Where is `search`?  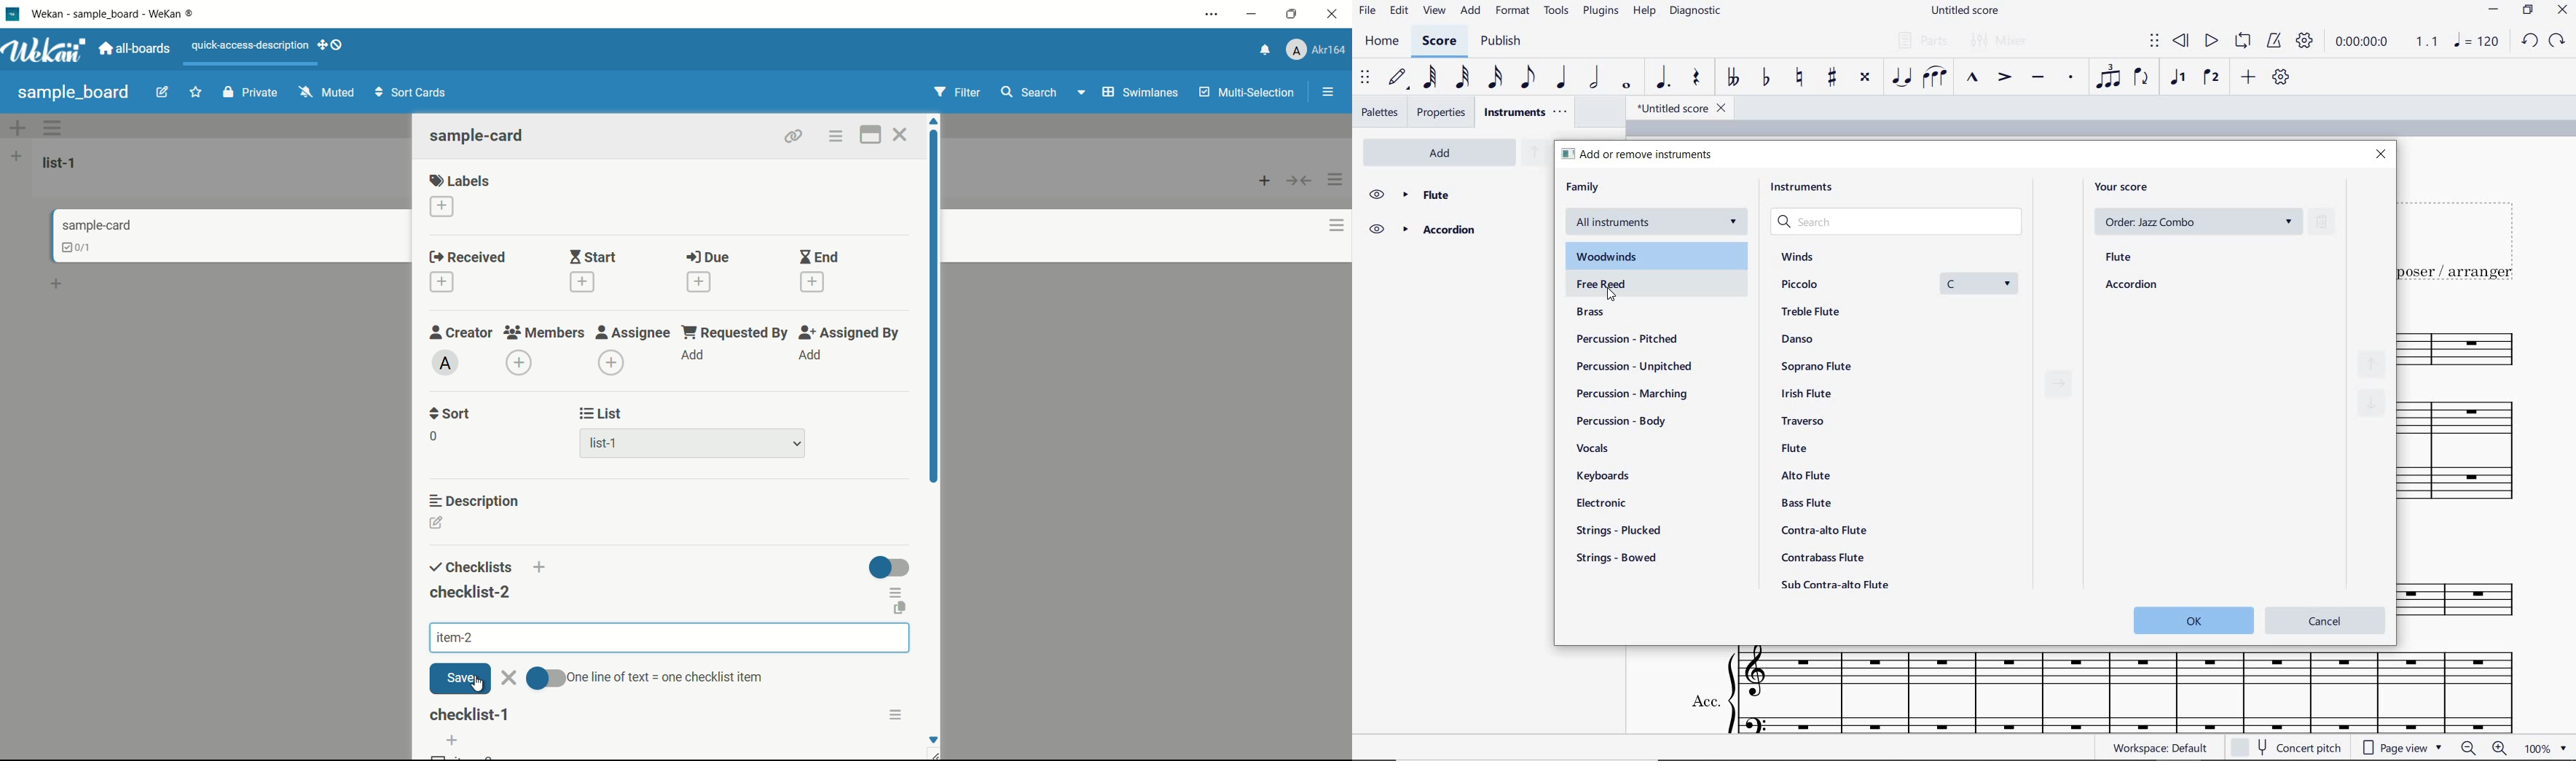
search is located at coordinates (1027, 92).